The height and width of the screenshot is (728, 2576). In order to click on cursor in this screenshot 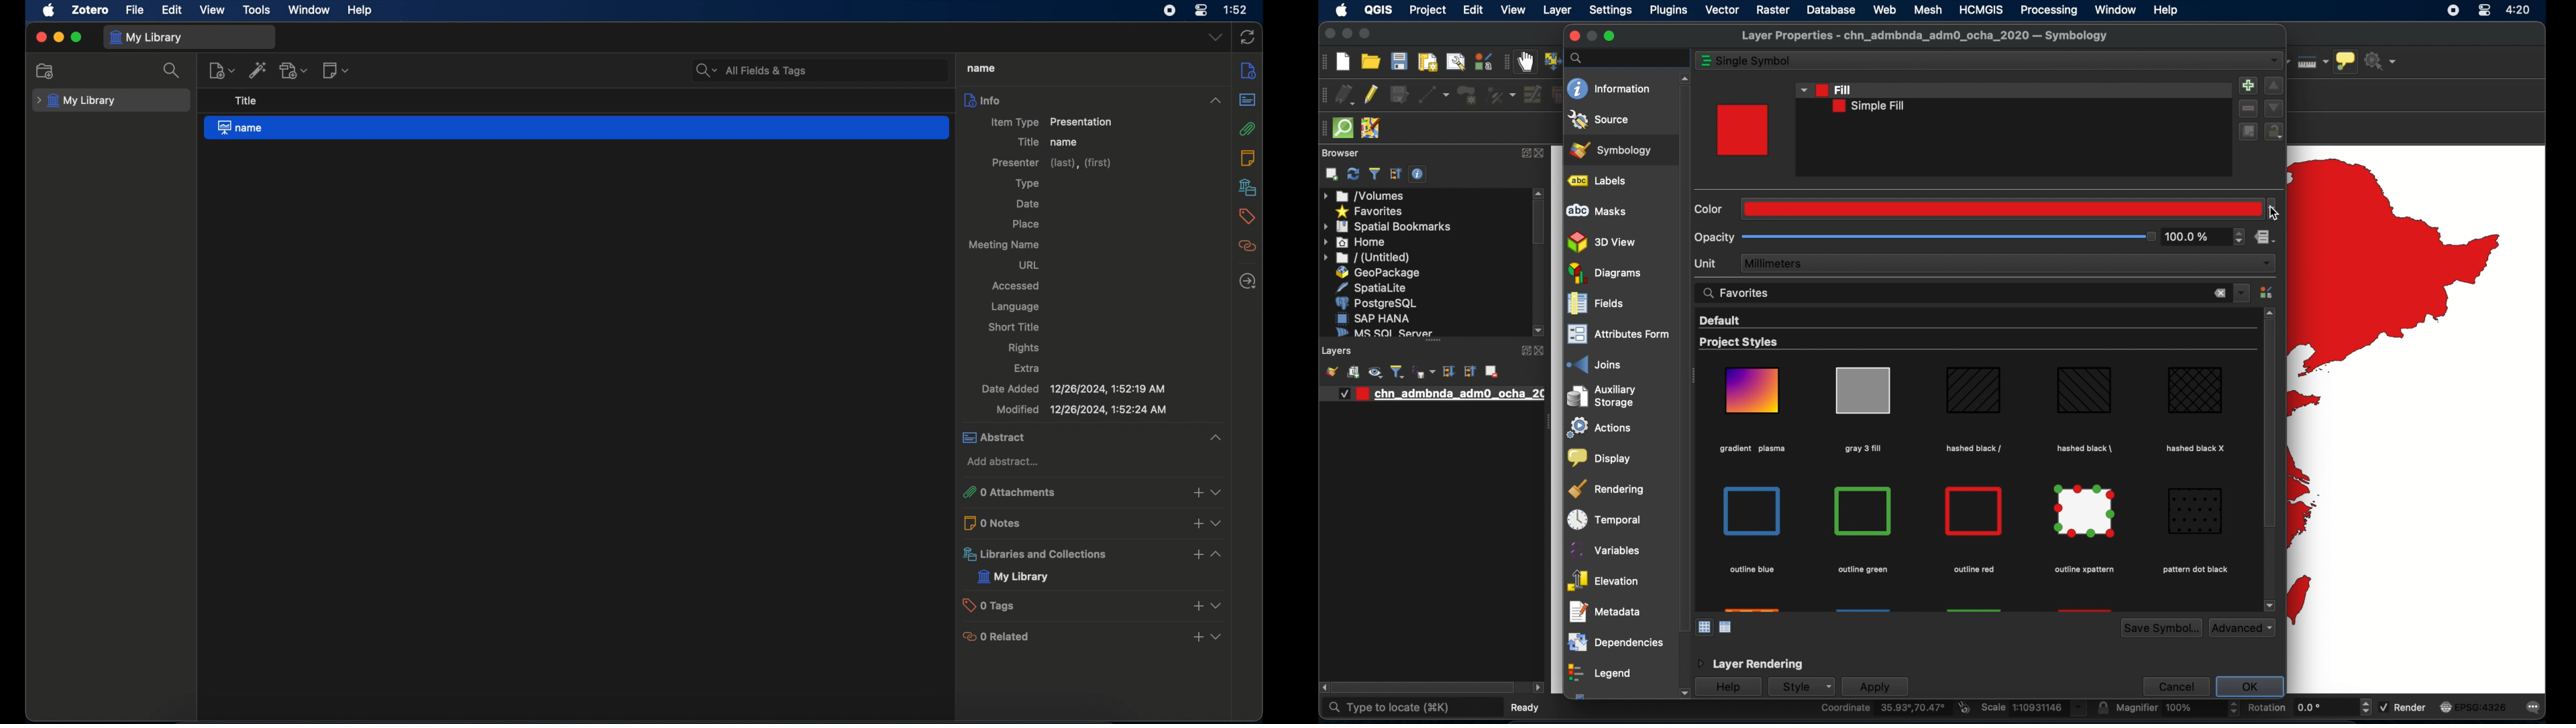, I will do `click(2273, 213)`.